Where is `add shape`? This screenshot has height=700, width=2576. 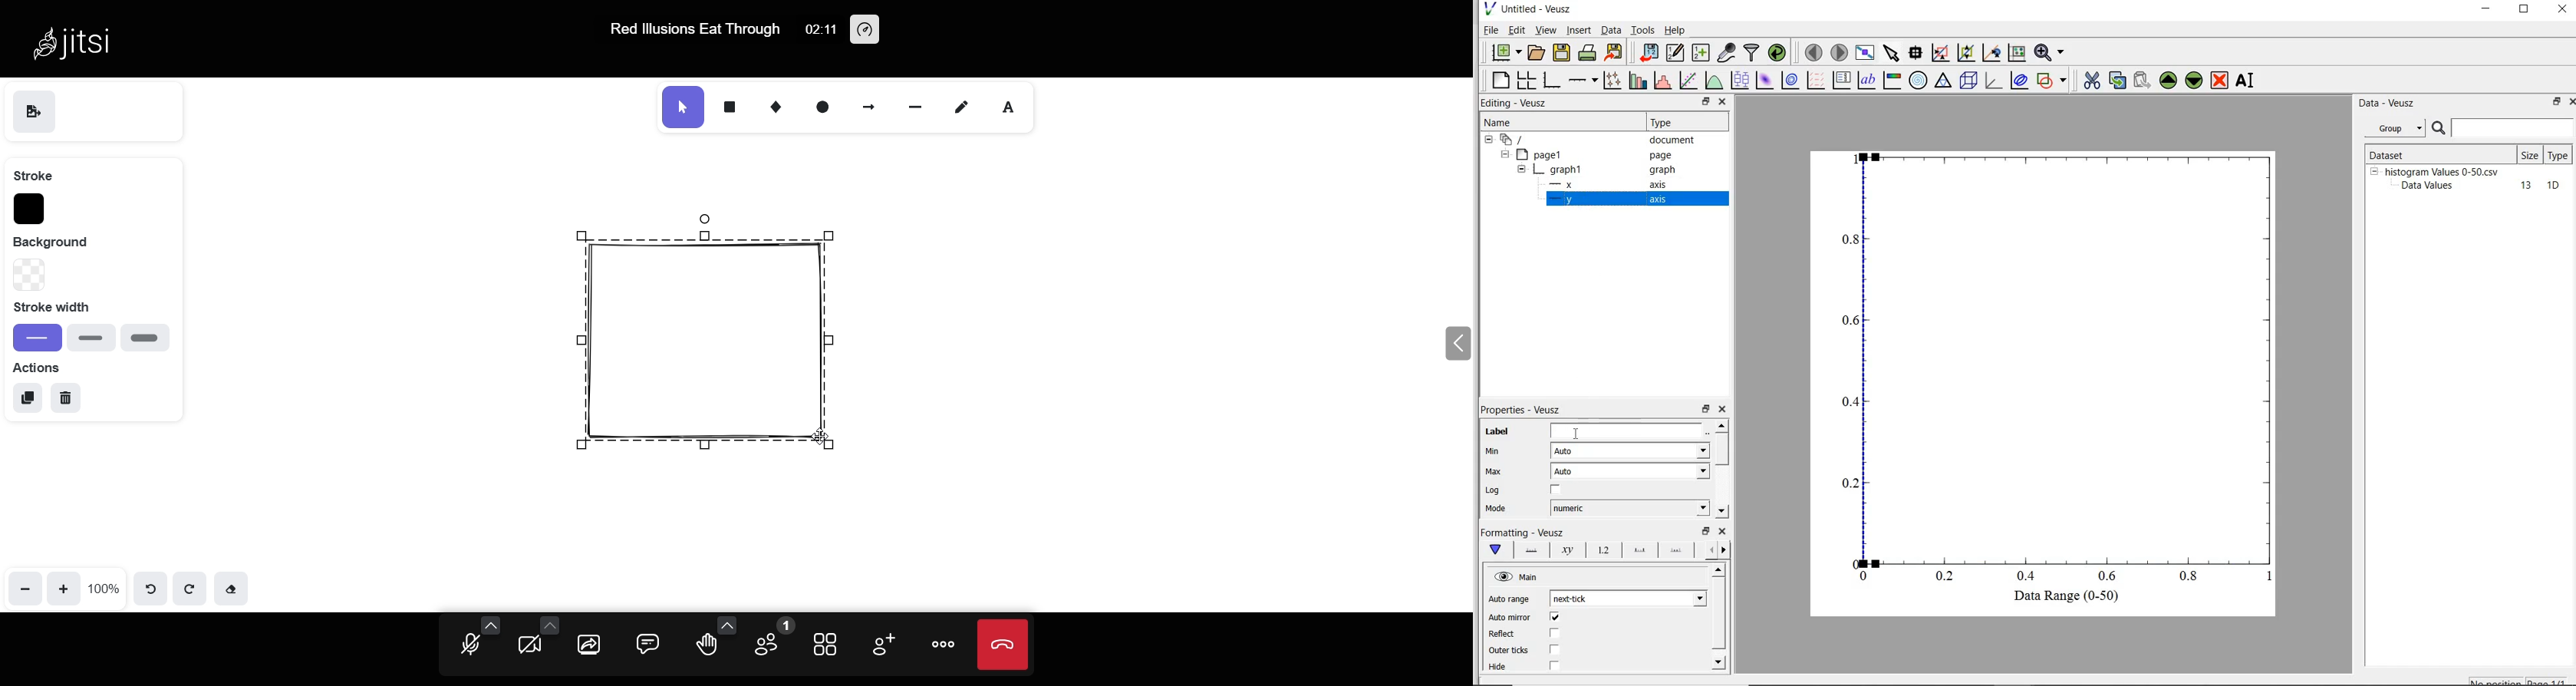
add shape is located at coordinates (2052, 81).